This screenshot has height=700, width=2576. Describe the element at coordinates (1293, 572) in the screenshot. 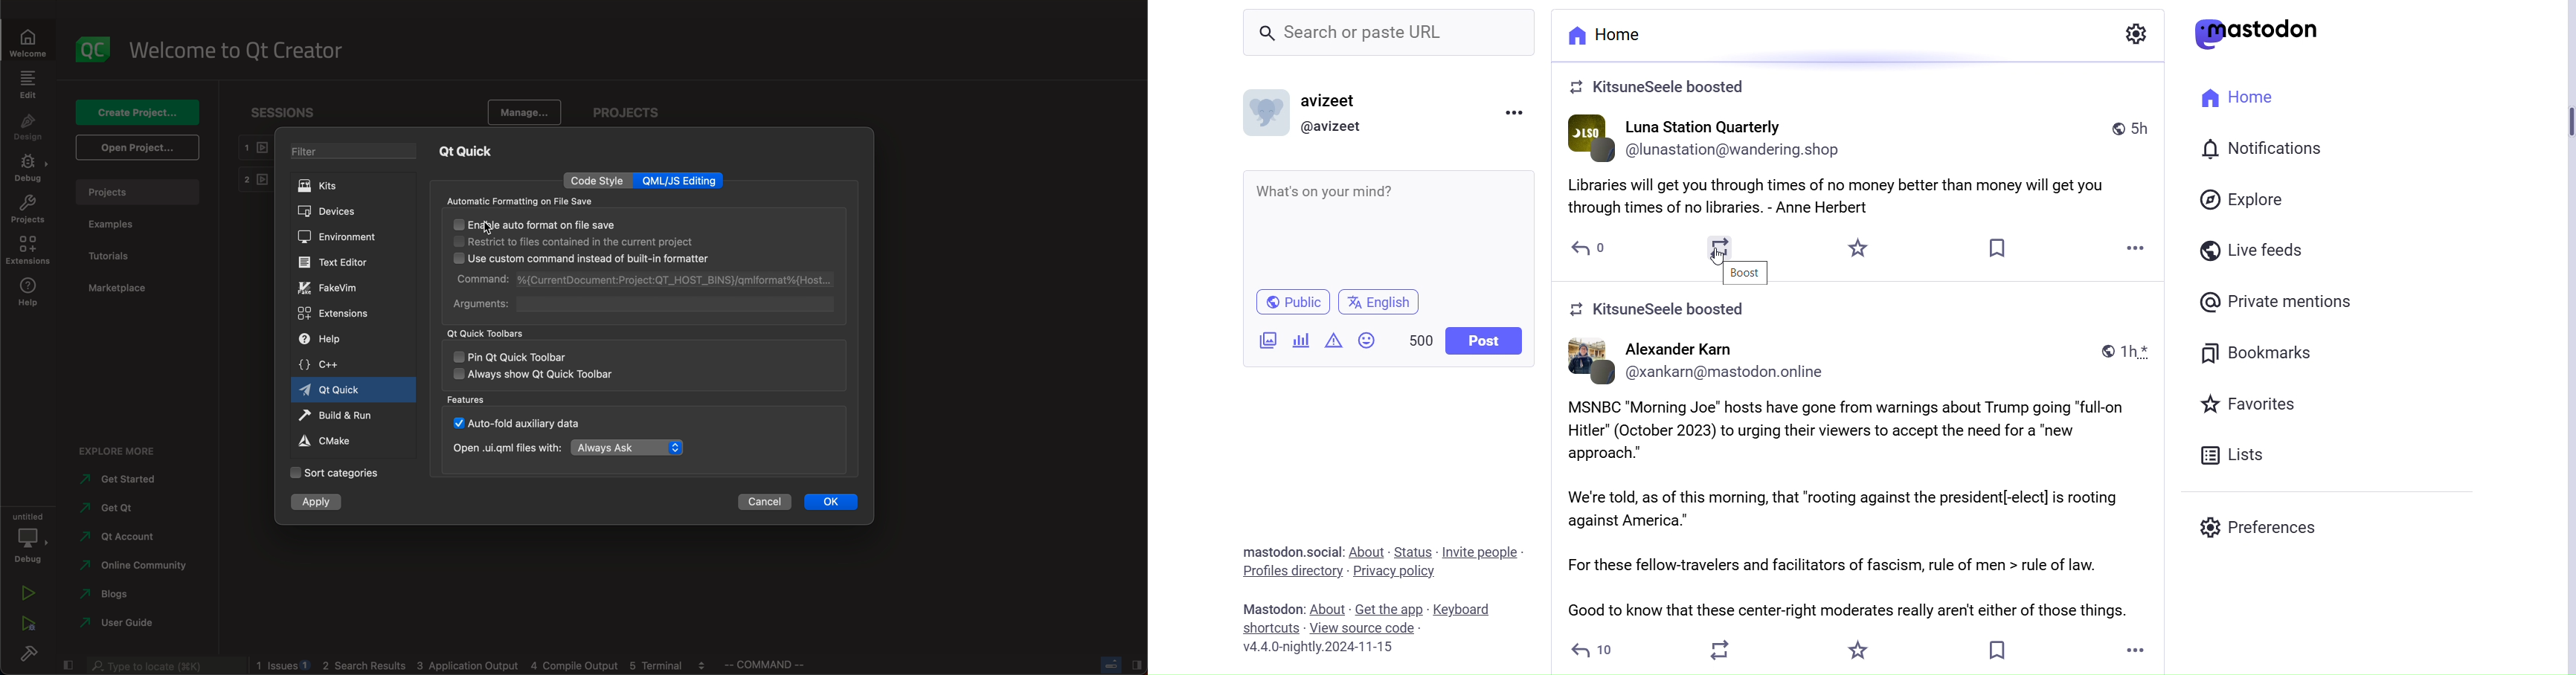

I see `Profiles Directory` at that location.